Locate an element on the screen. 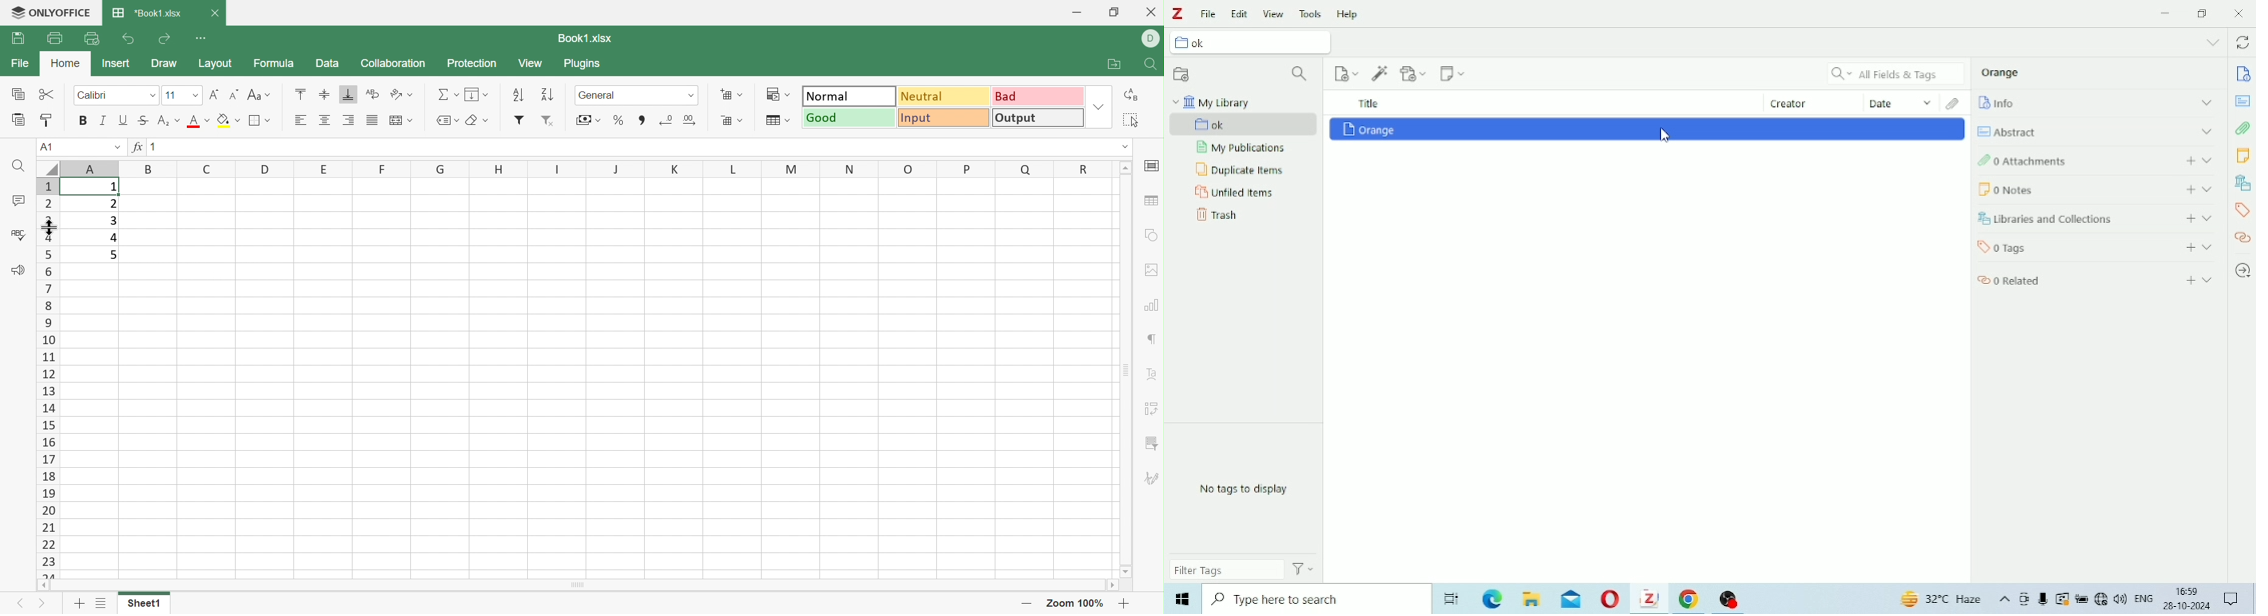  Trash is located at coordinates (1217, 215).